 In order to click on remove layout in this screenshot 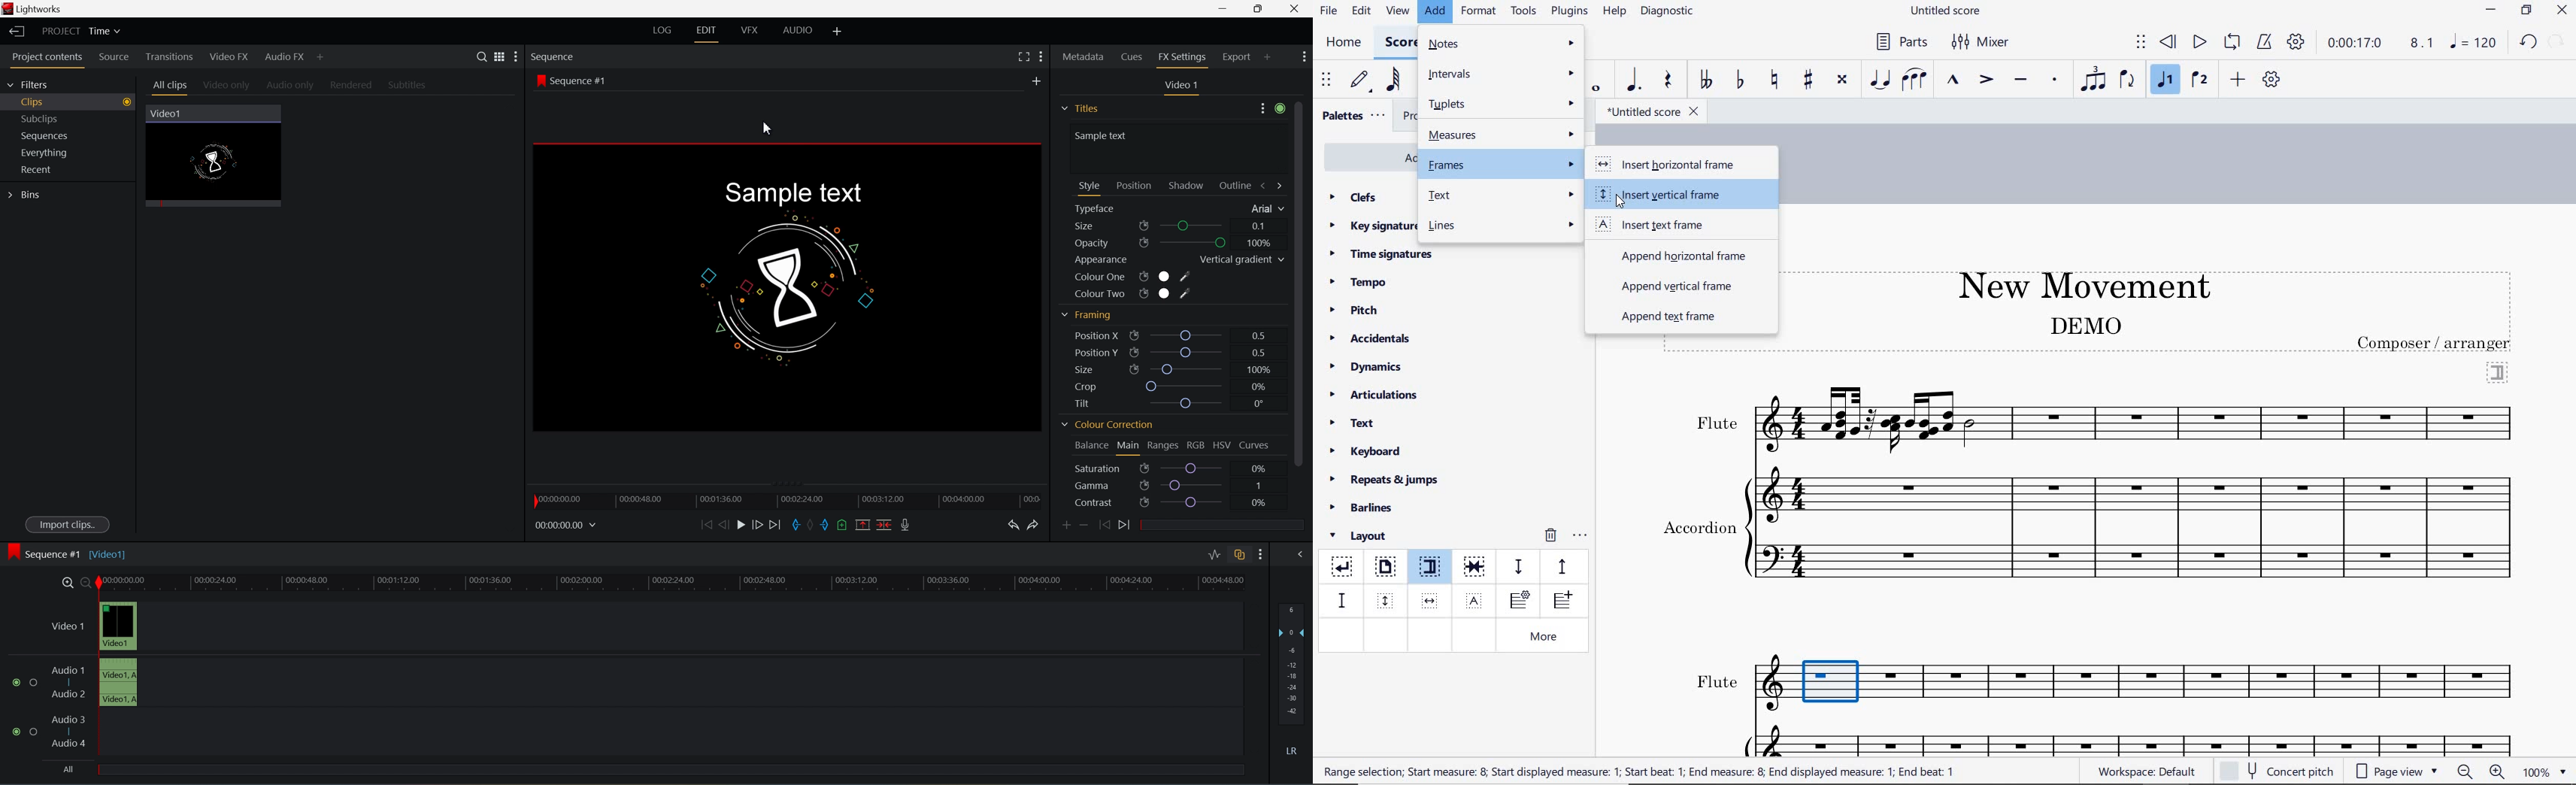, I will do `click(1550, 537)`.